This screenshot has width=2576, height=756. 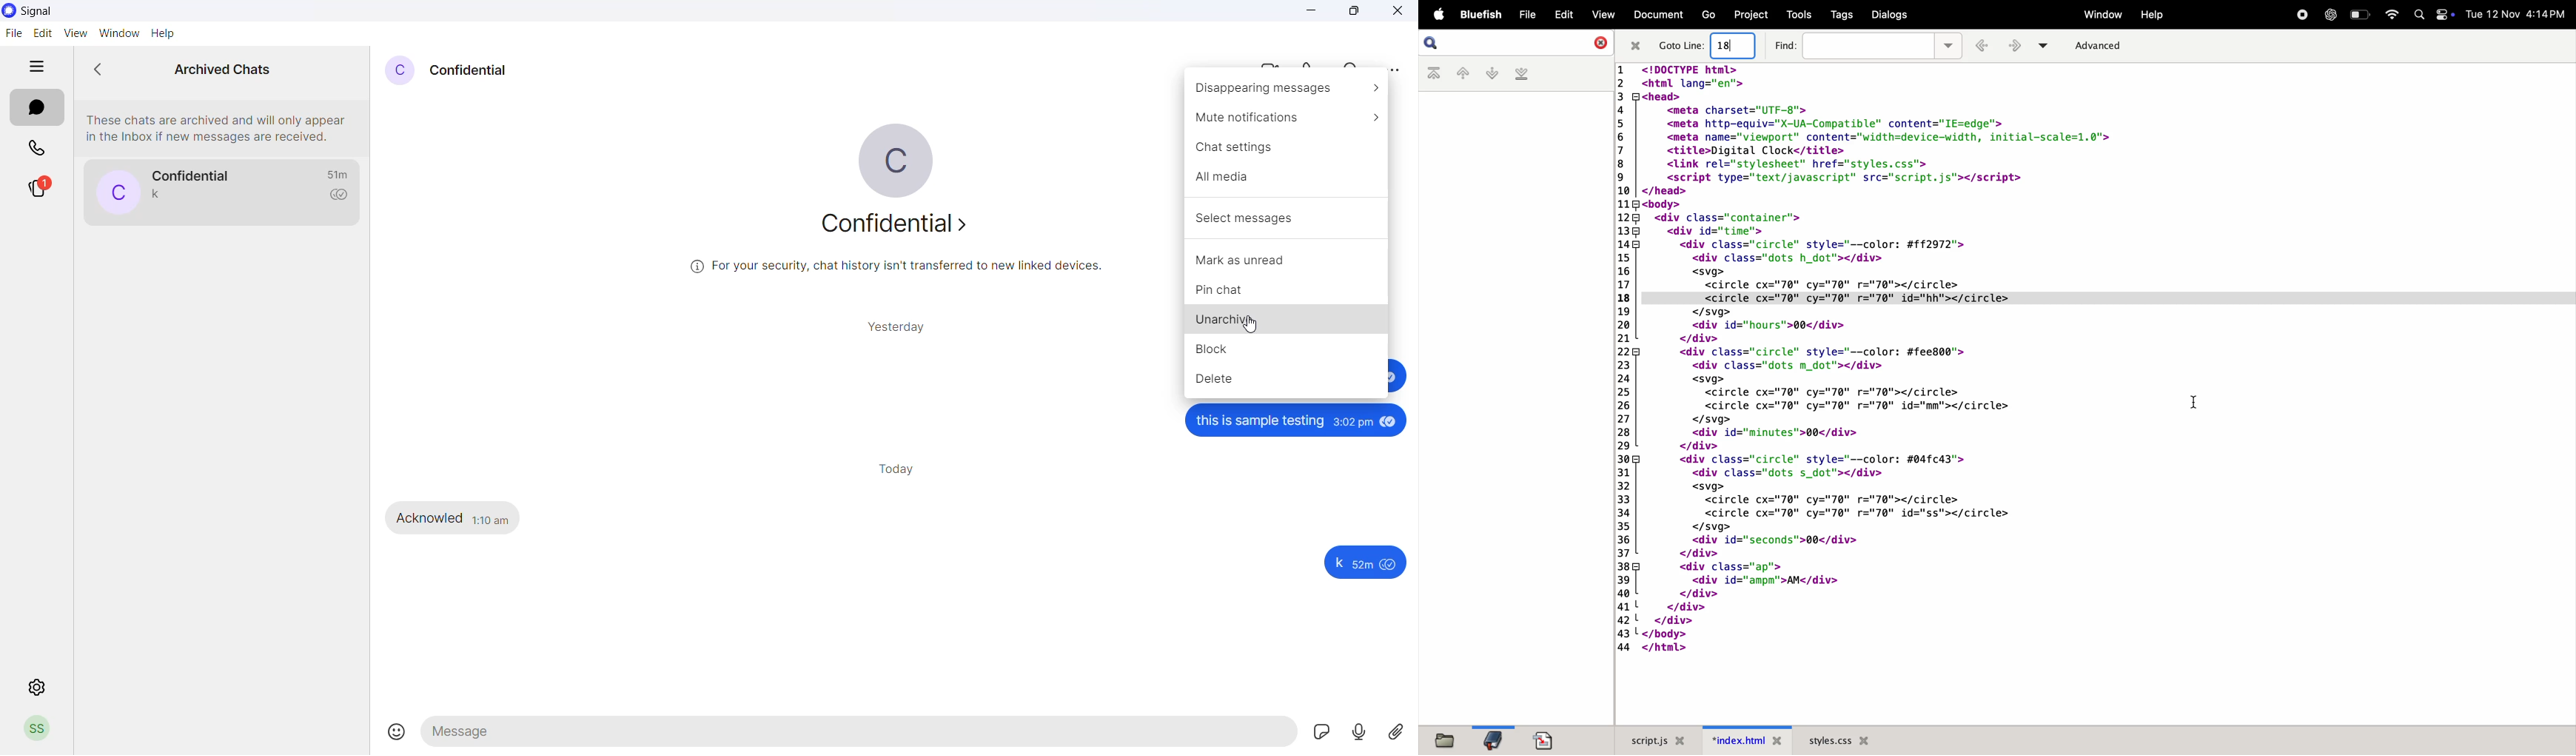 I want to click on voice note, so click(x=1358, y=733).